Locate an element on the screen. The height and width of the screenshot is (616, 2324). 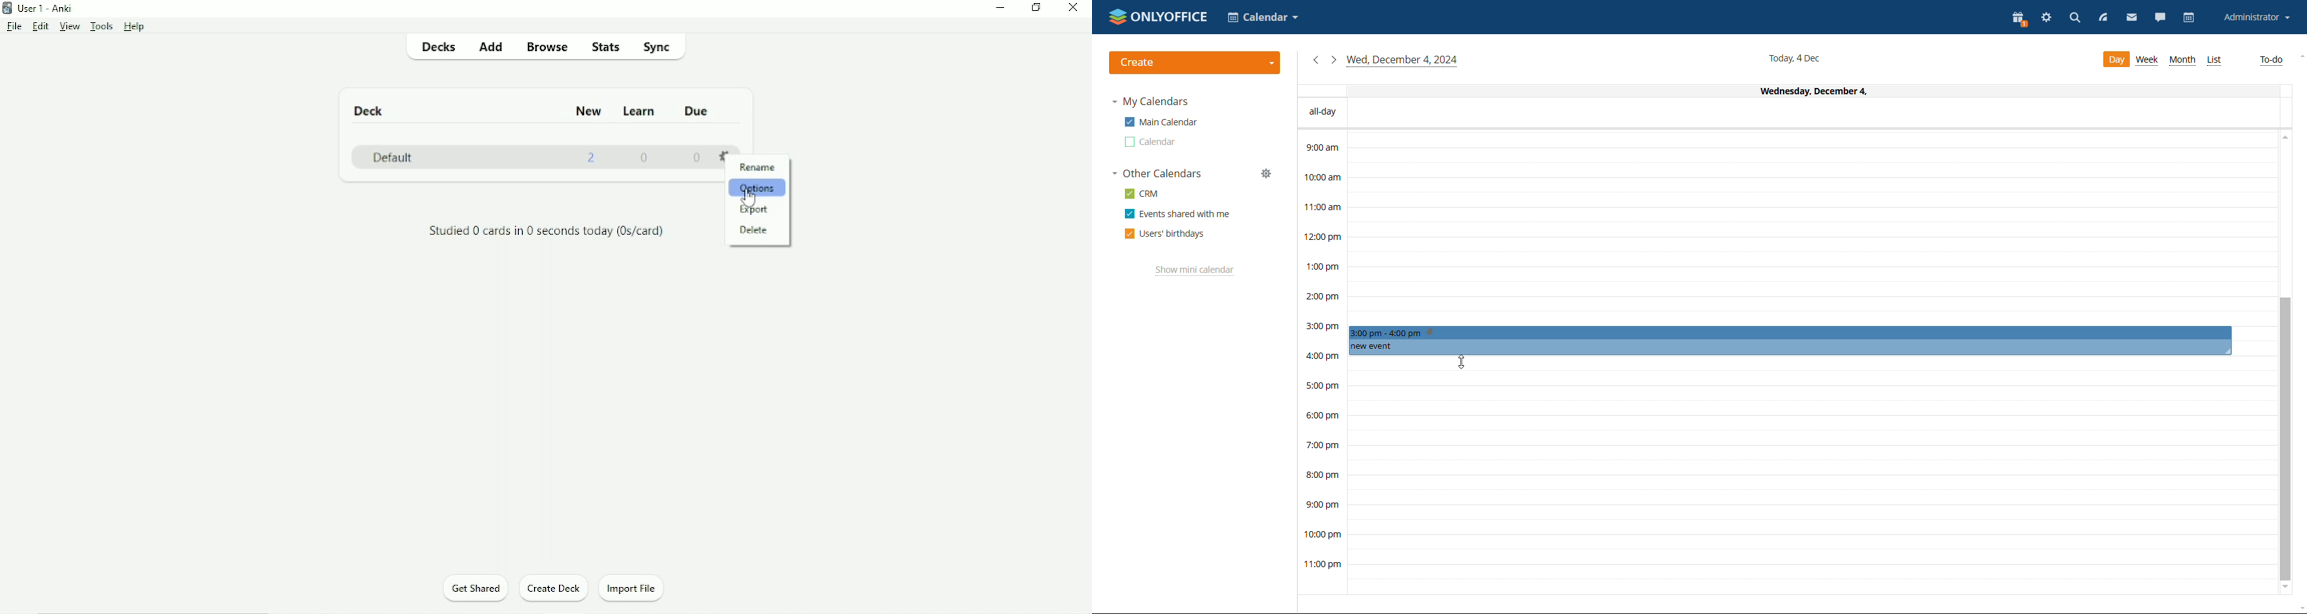
yesterday is located at coordinates (1315, 60).